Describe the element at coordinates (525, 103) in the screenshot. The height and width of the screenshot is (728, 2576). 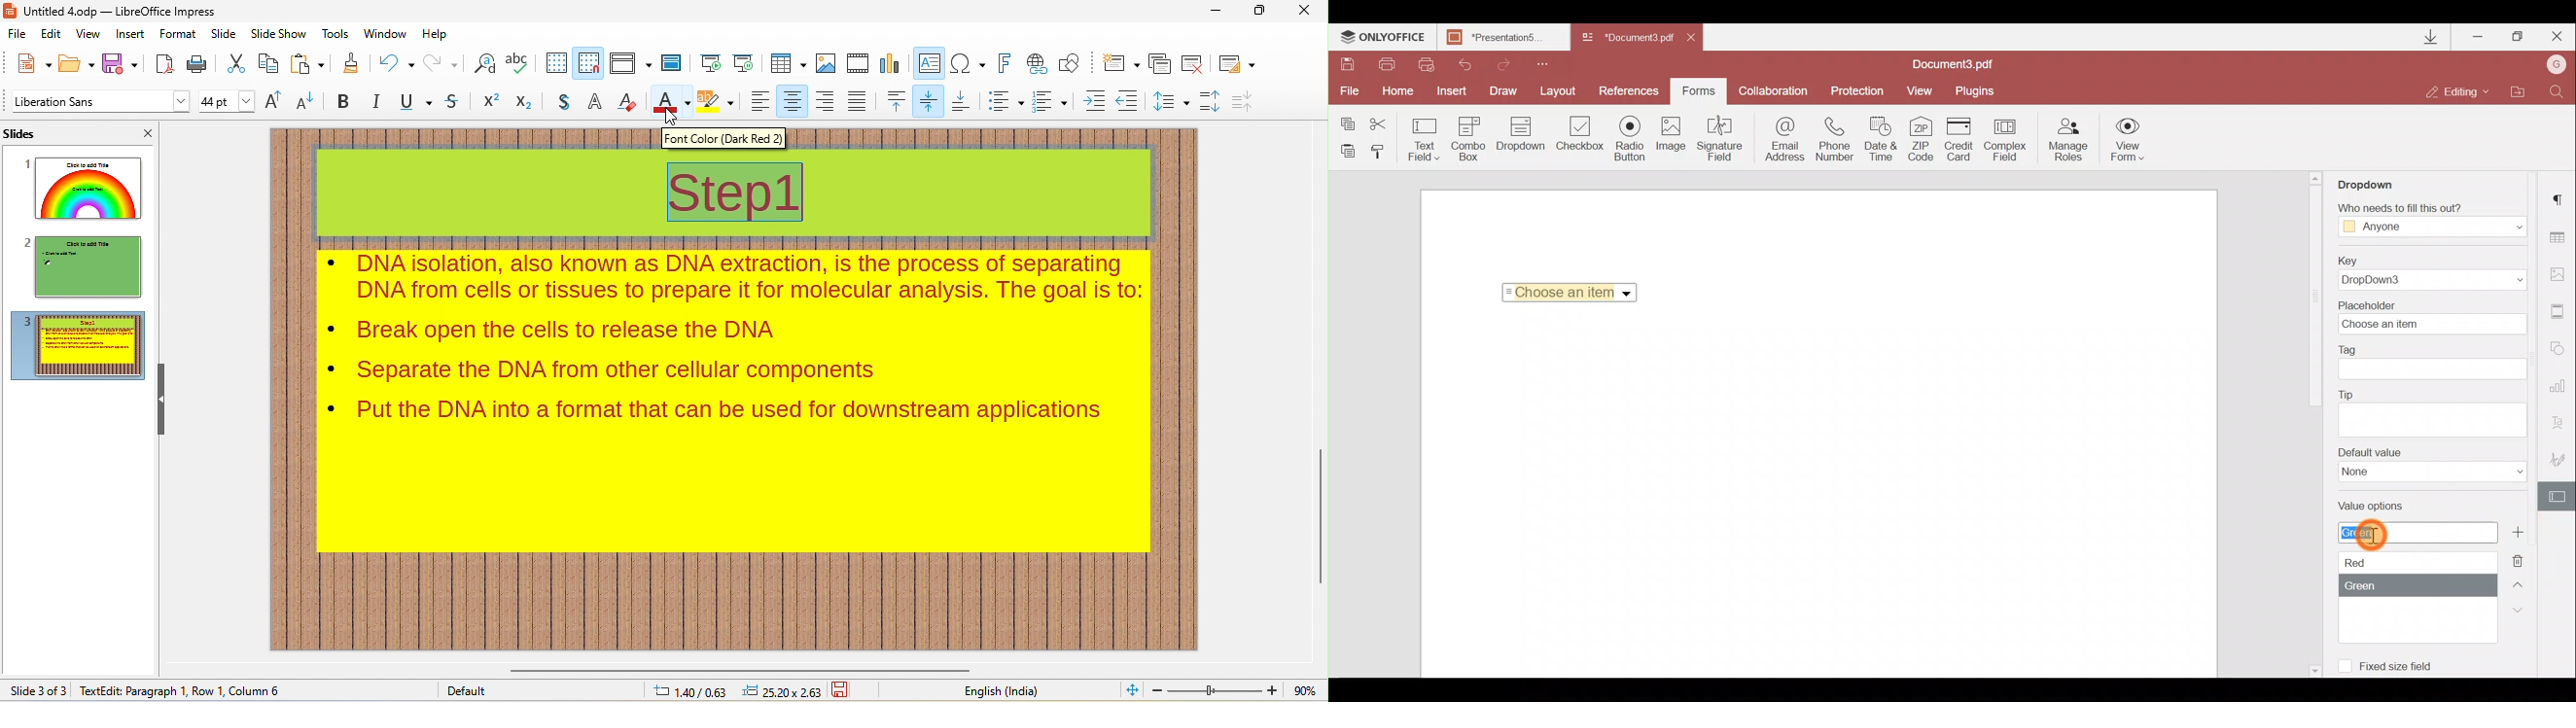
I see `subscript` at that location.